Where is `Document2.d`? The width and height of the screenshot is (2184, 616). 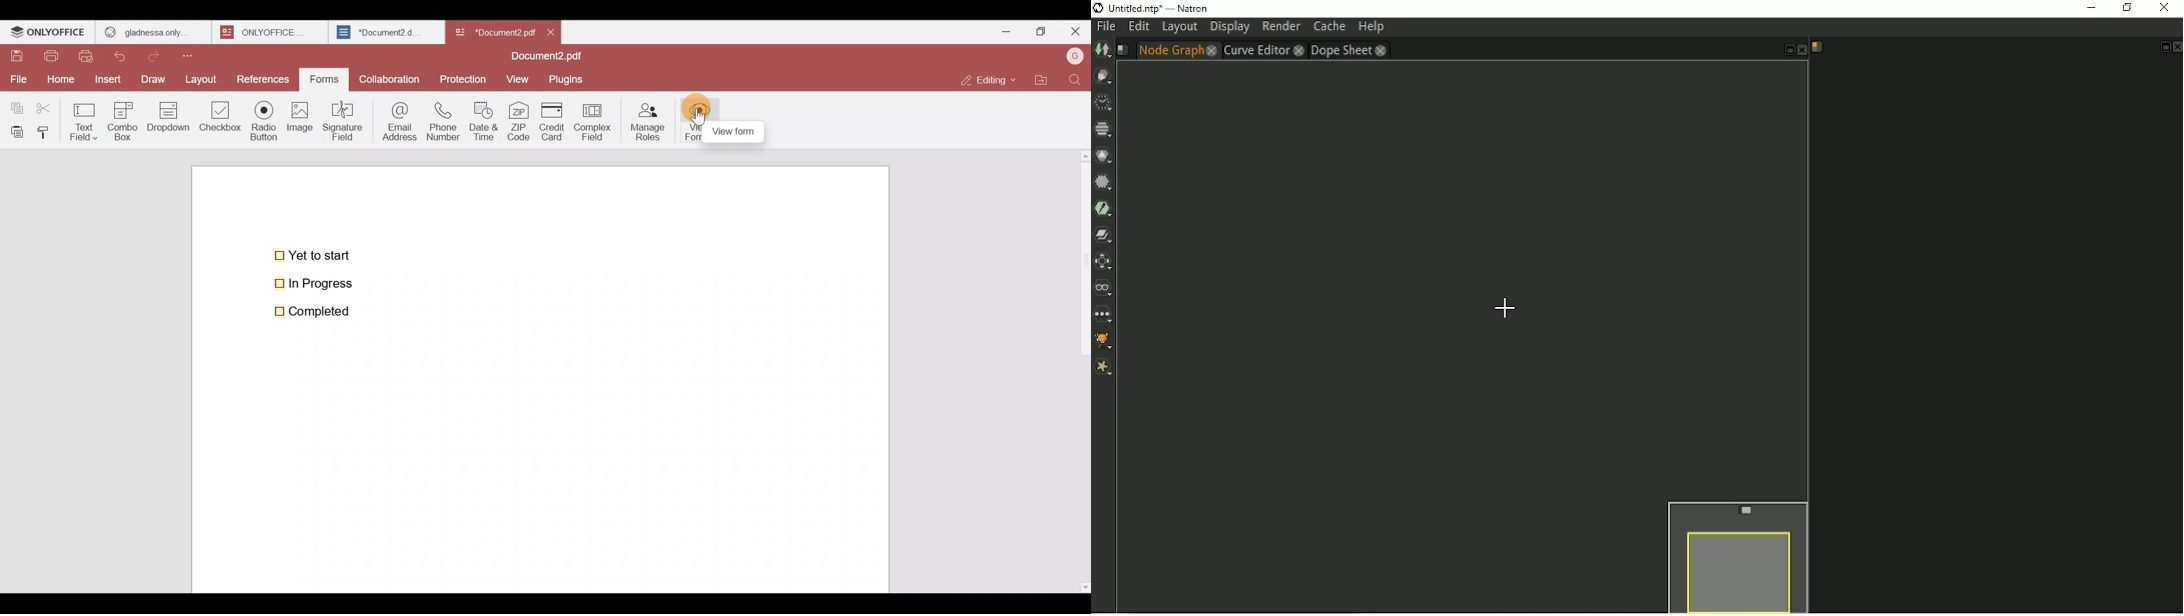
Document2.d is located at coordinates (386, 35).